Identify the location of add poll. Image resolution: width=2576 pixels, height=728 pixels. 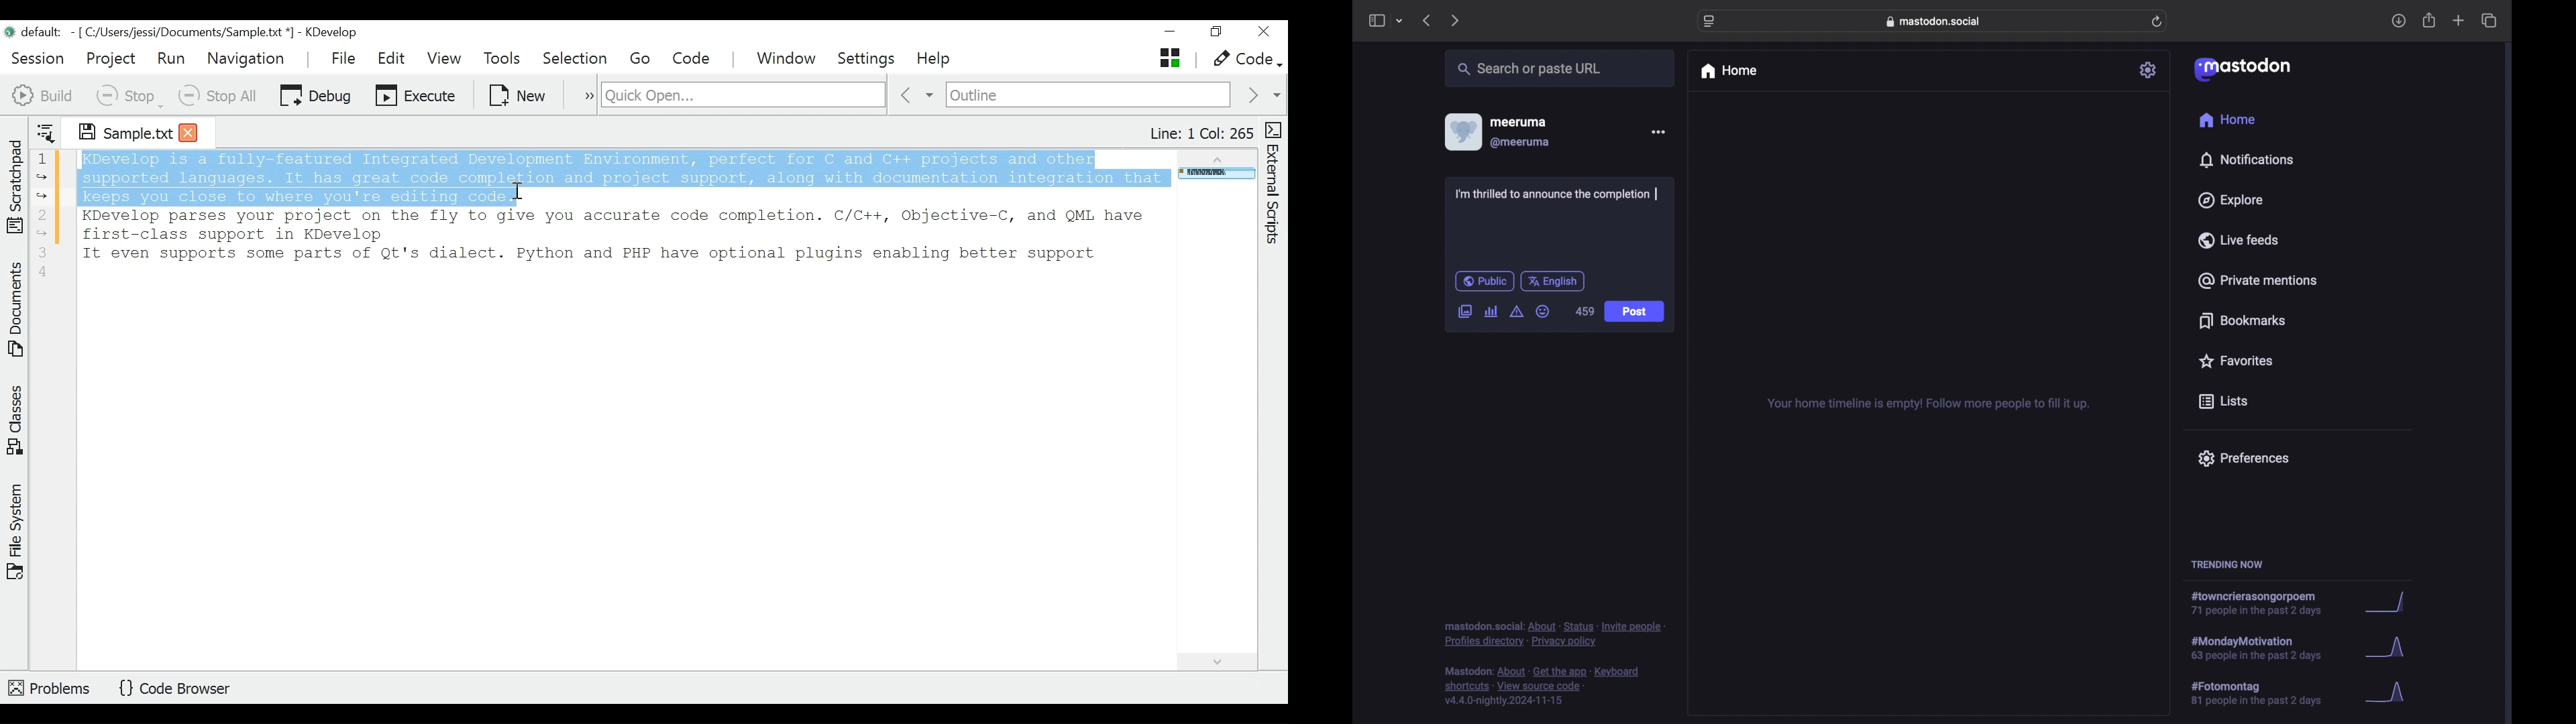
(1492, 312).